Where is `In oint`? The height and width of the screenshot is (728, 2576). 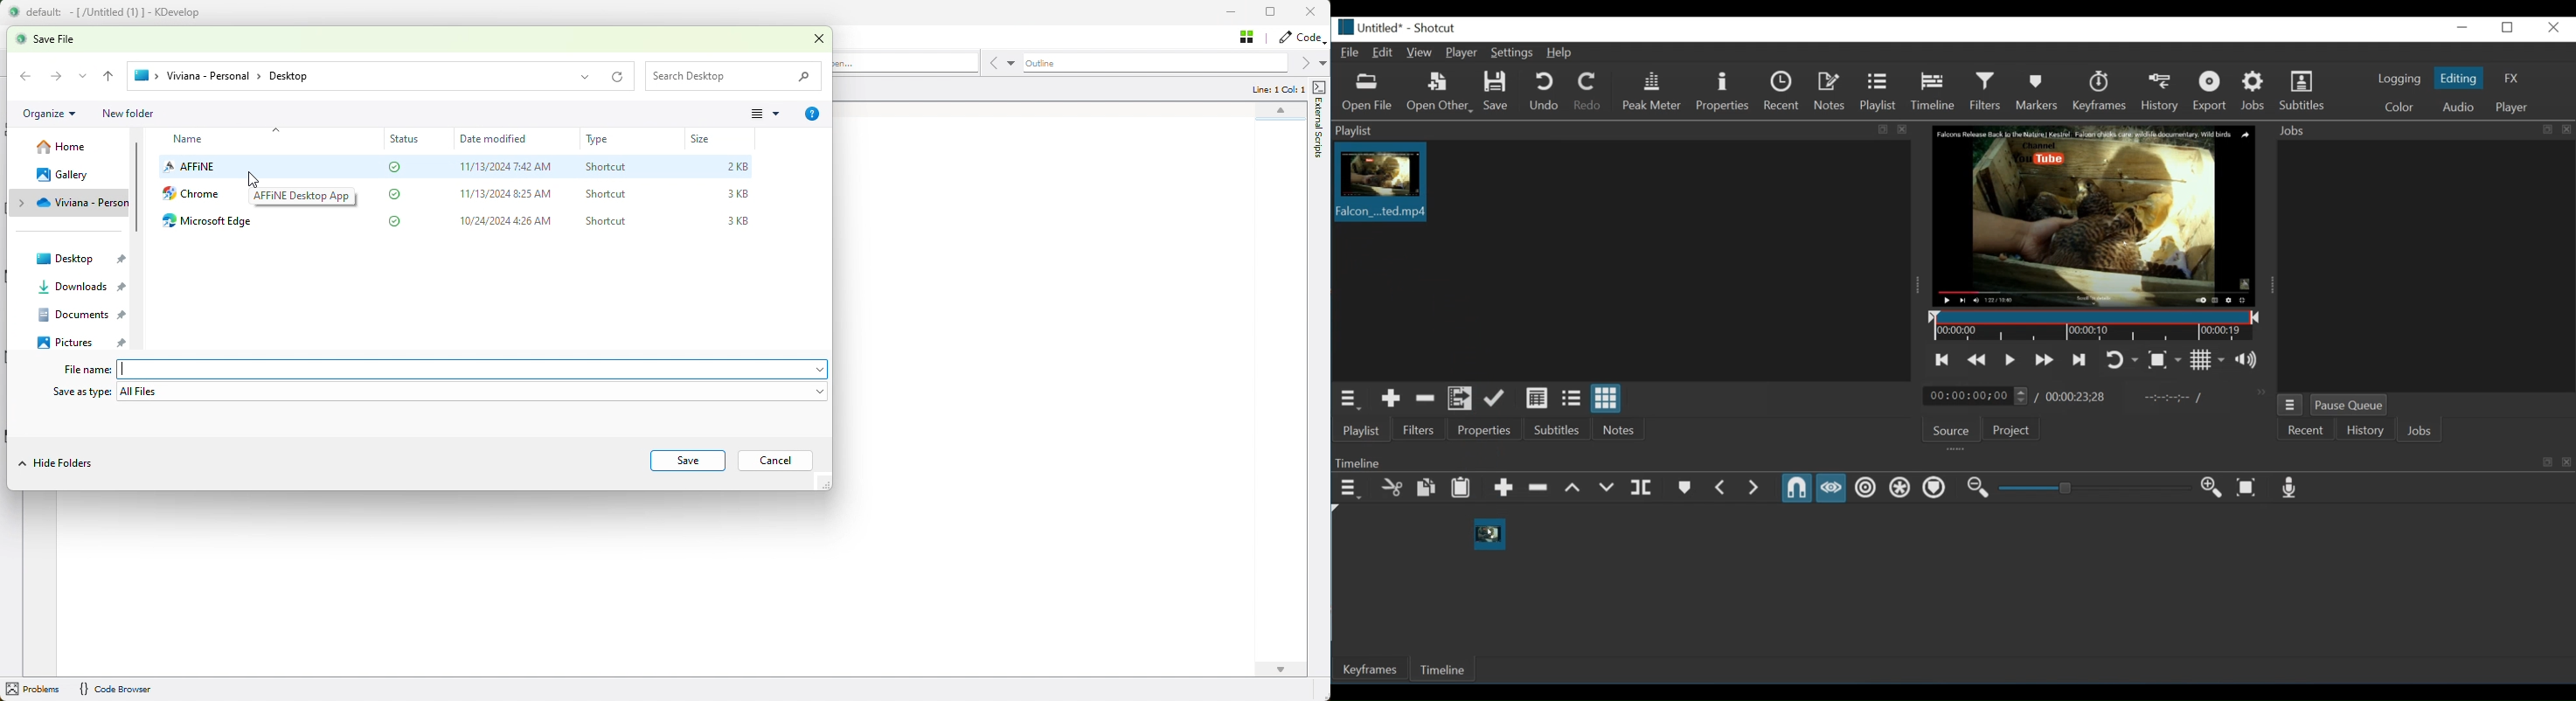
In oint is located at coordinates (2170, 399).